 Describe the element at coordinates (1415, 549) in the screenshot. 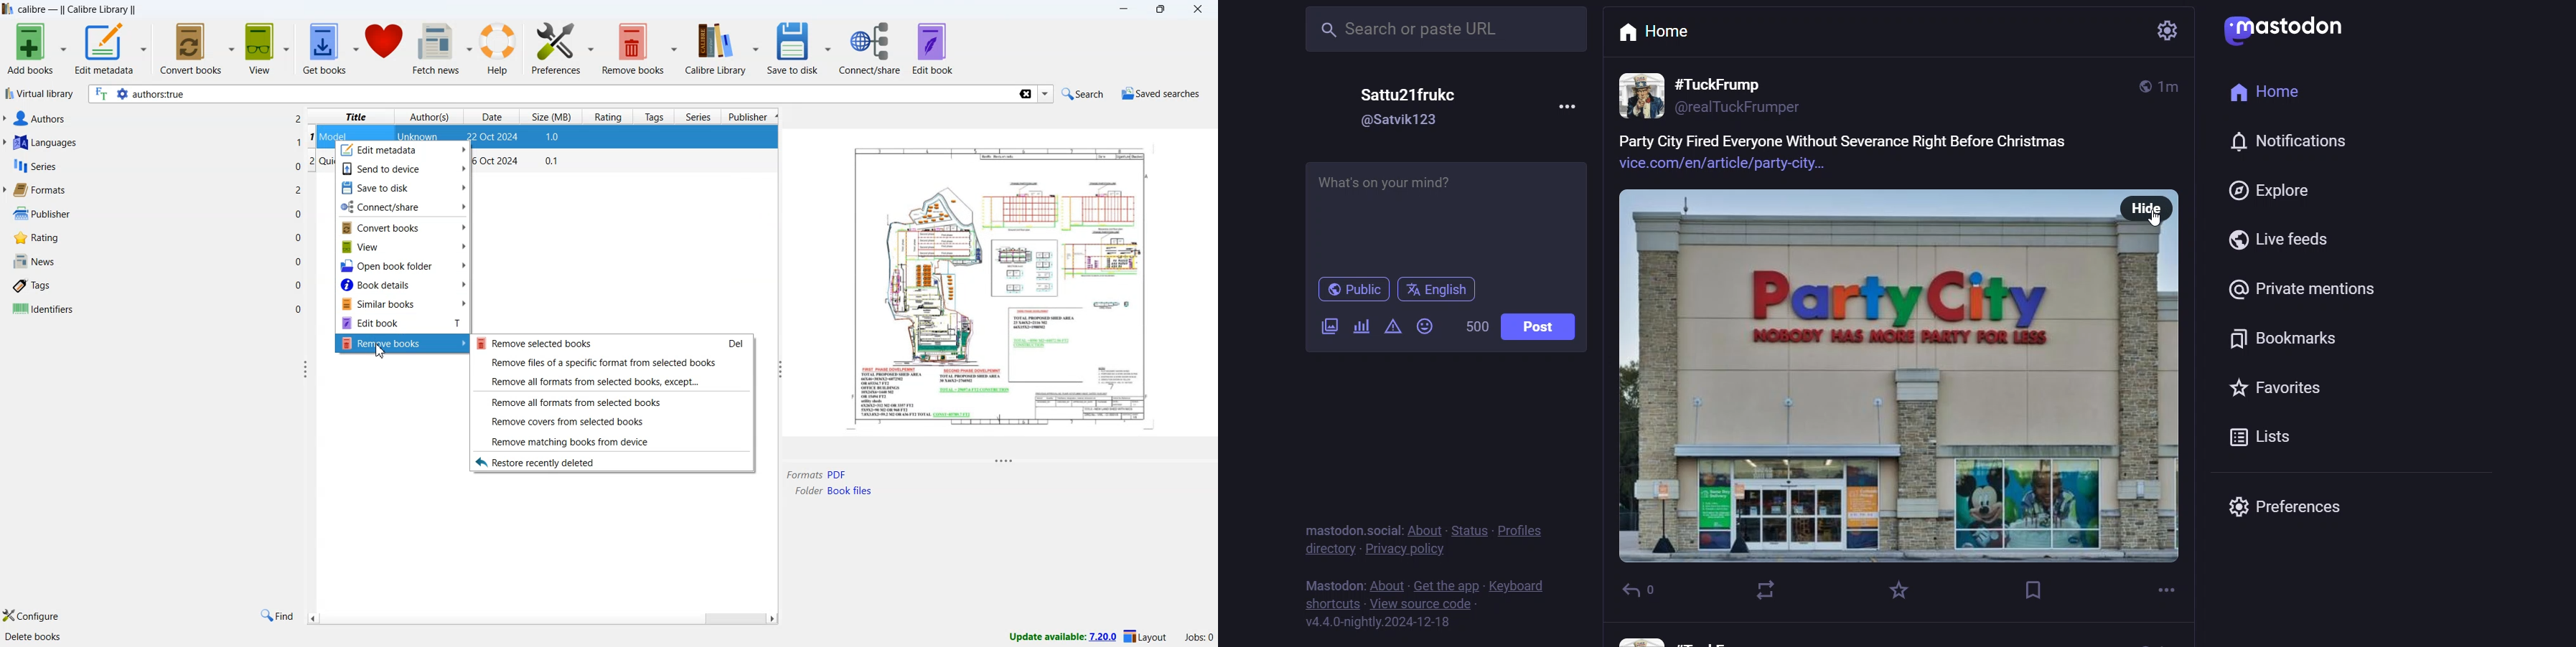

I see `privacy policy` at that location.